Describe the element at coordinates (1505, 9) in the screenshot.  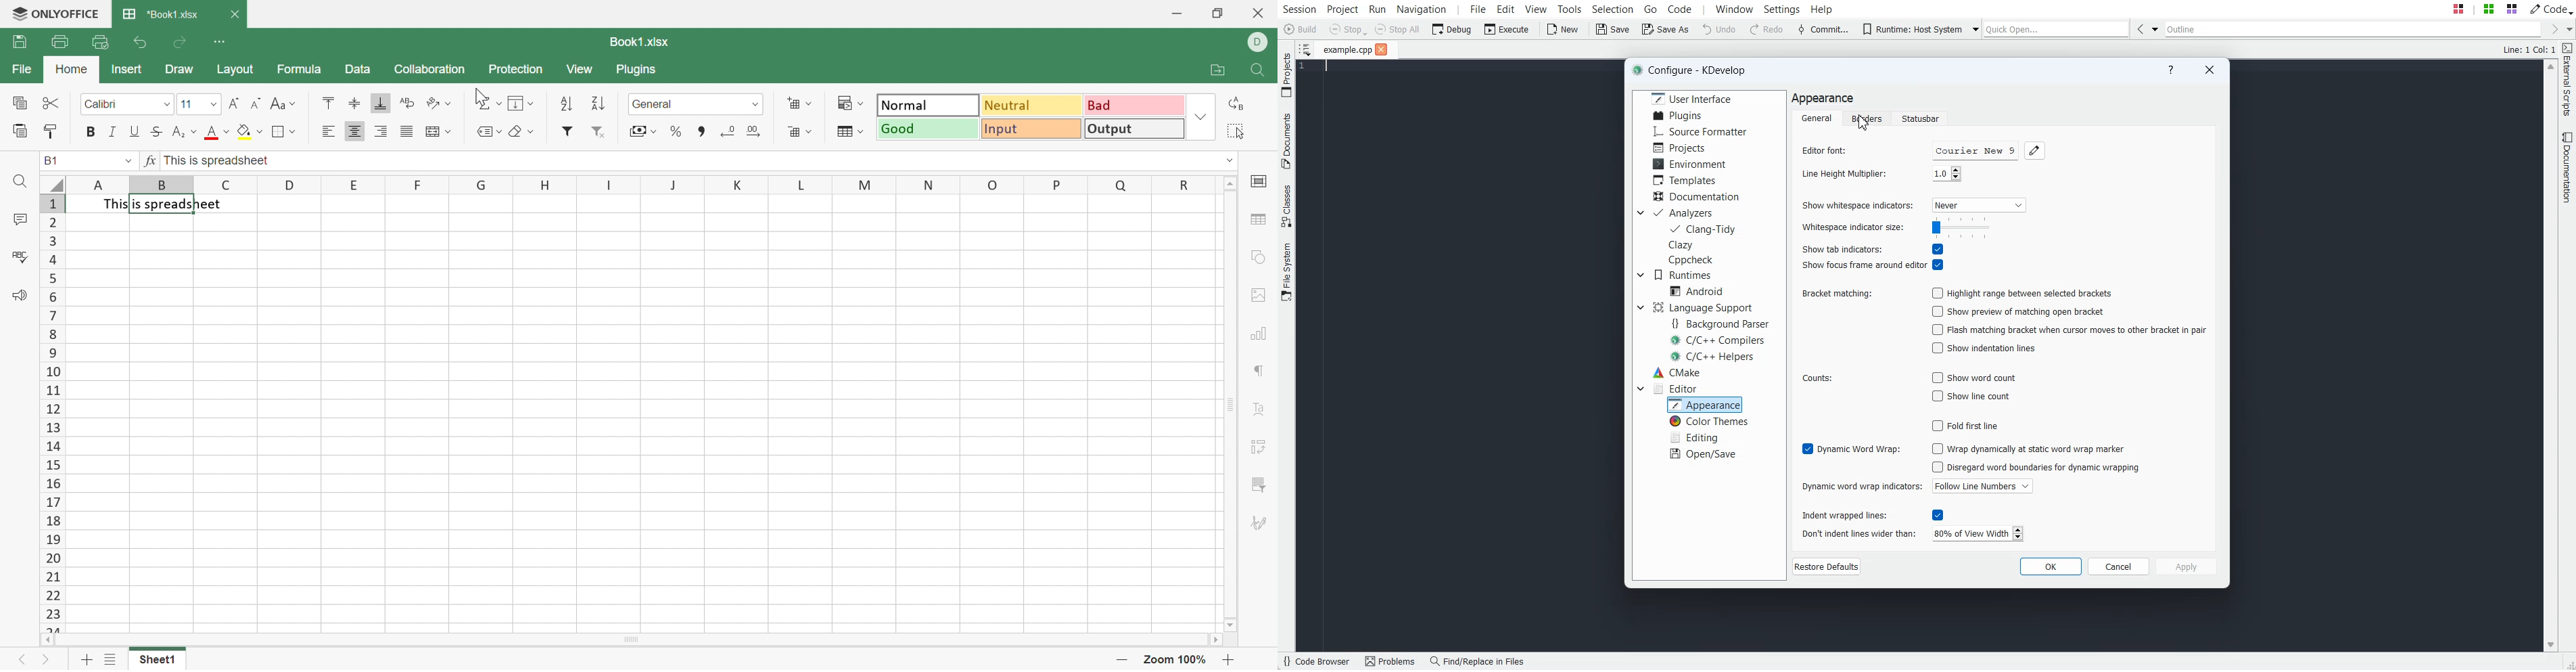
I see `Edit` at that location.